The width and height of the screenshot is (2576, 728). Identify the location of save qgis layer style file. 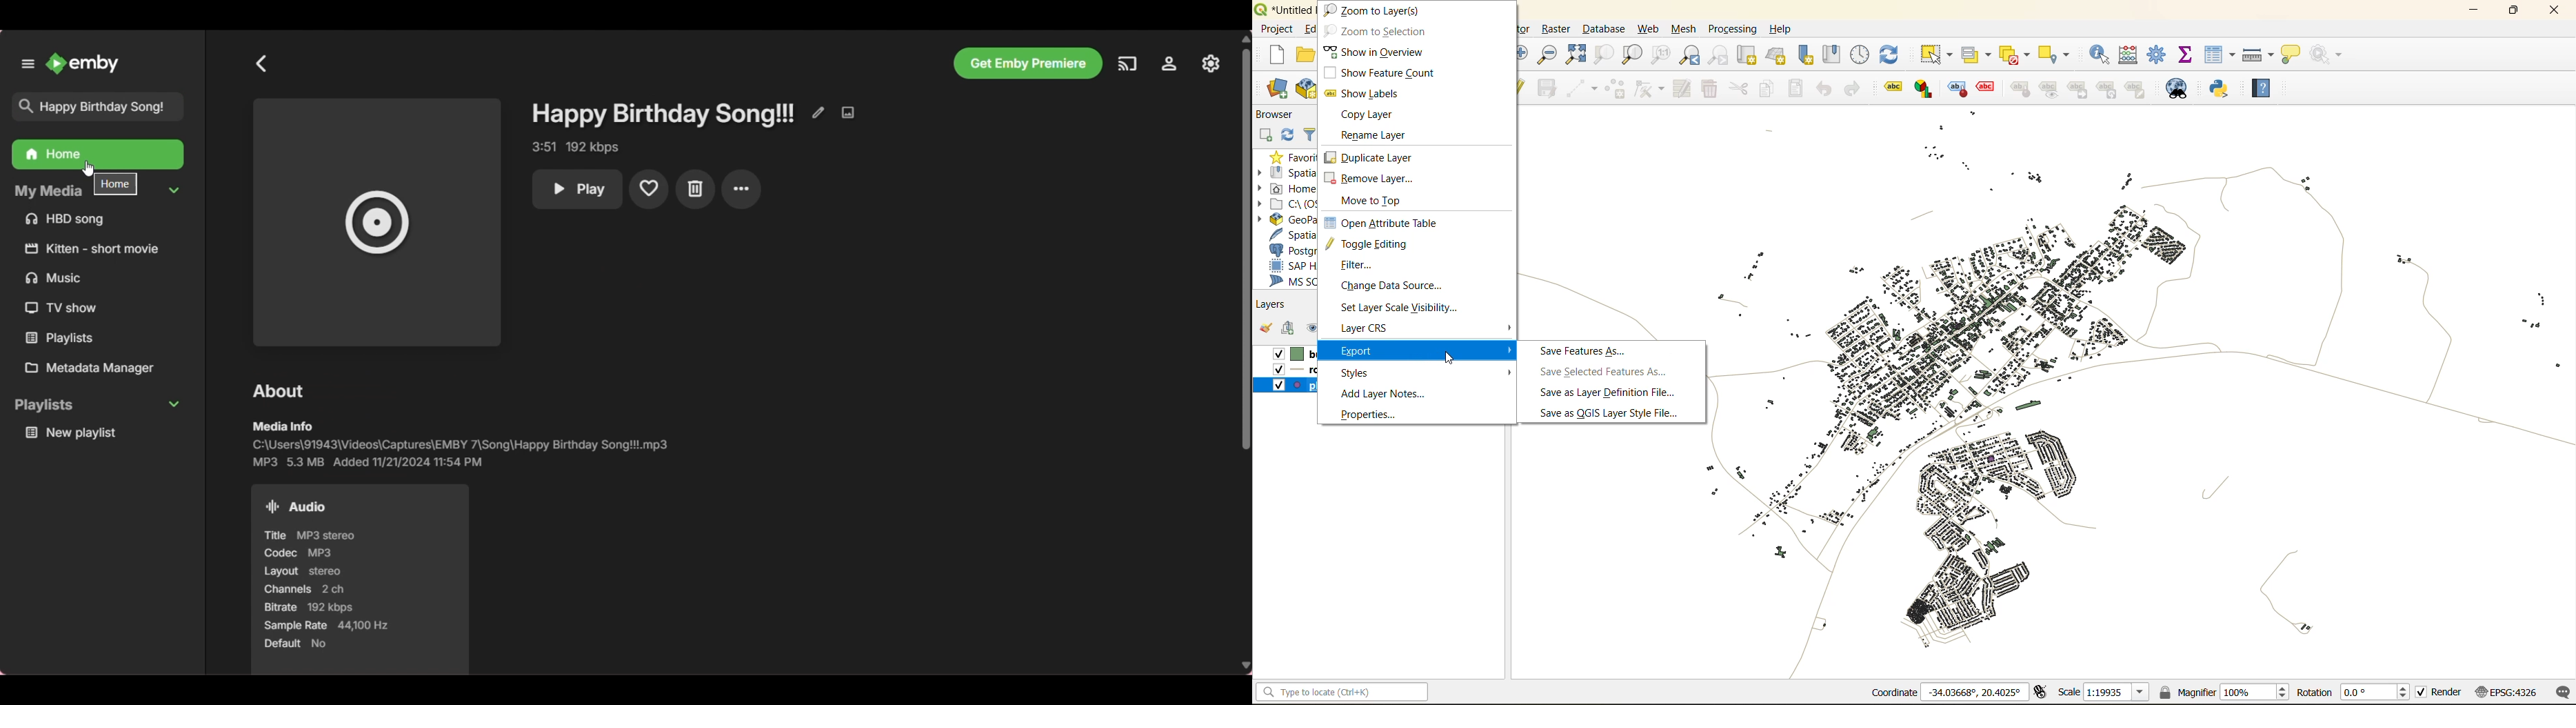
(1613, 413).